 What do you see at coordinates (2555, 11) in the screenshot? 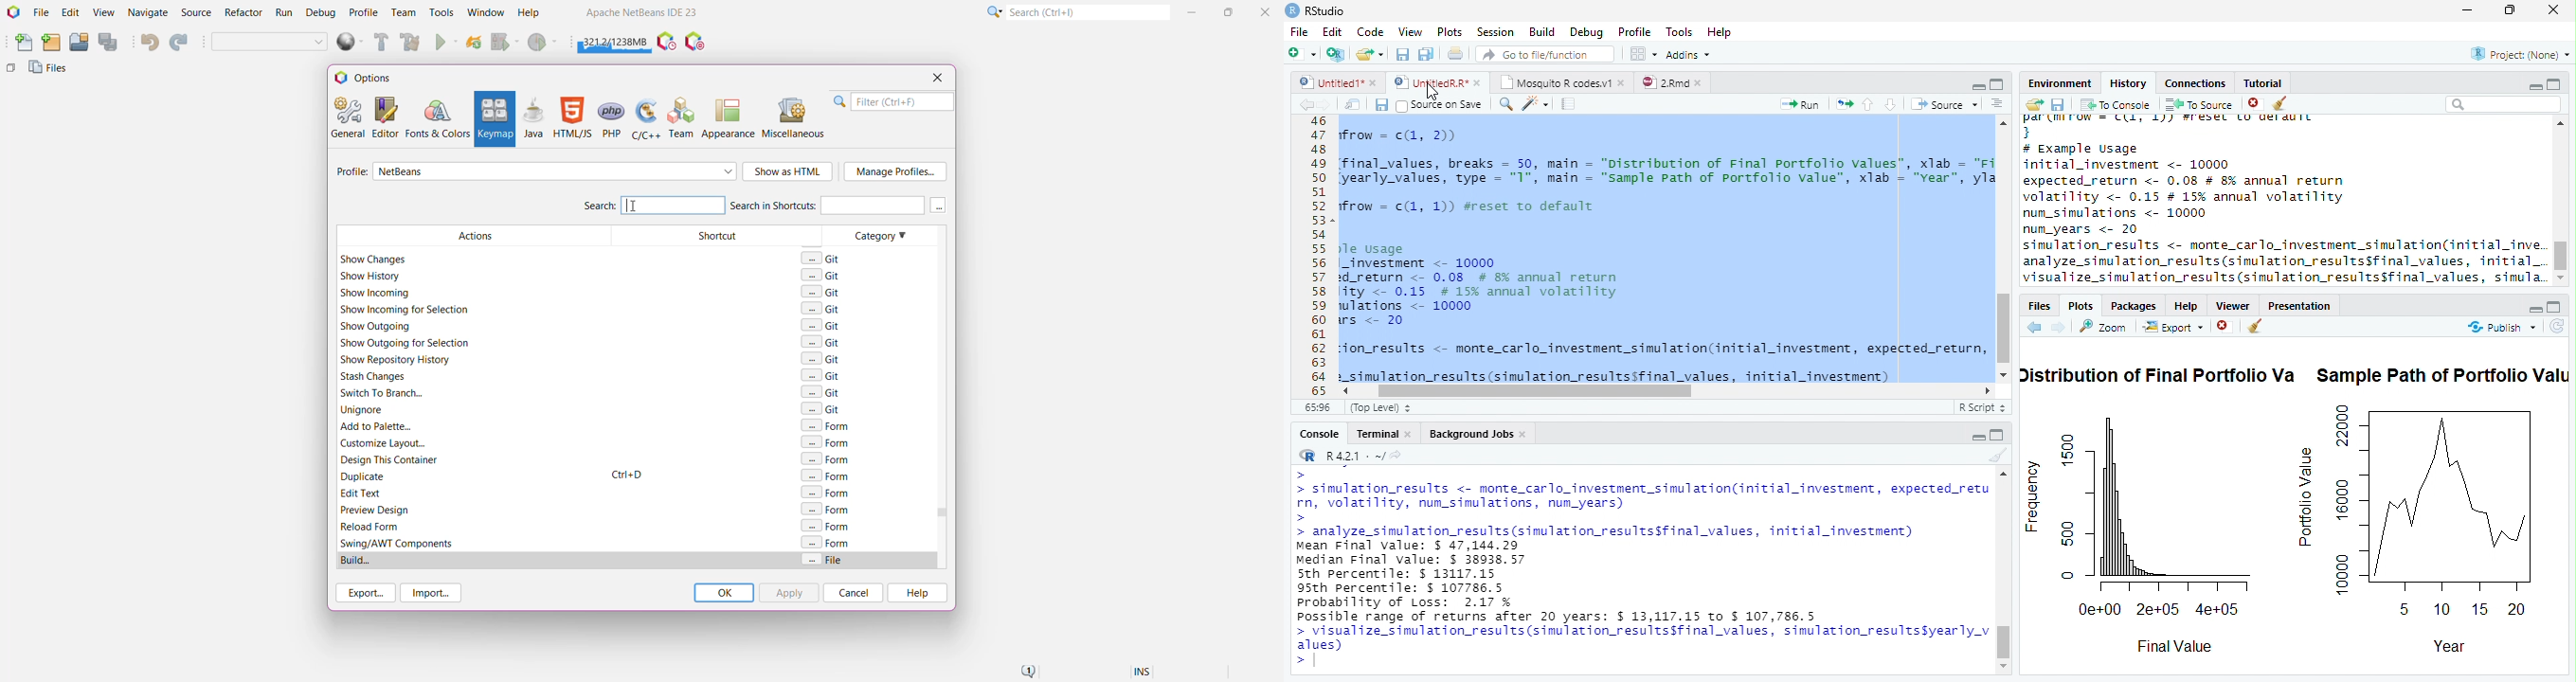
I see `Close` at bounding box center [2555, 11].